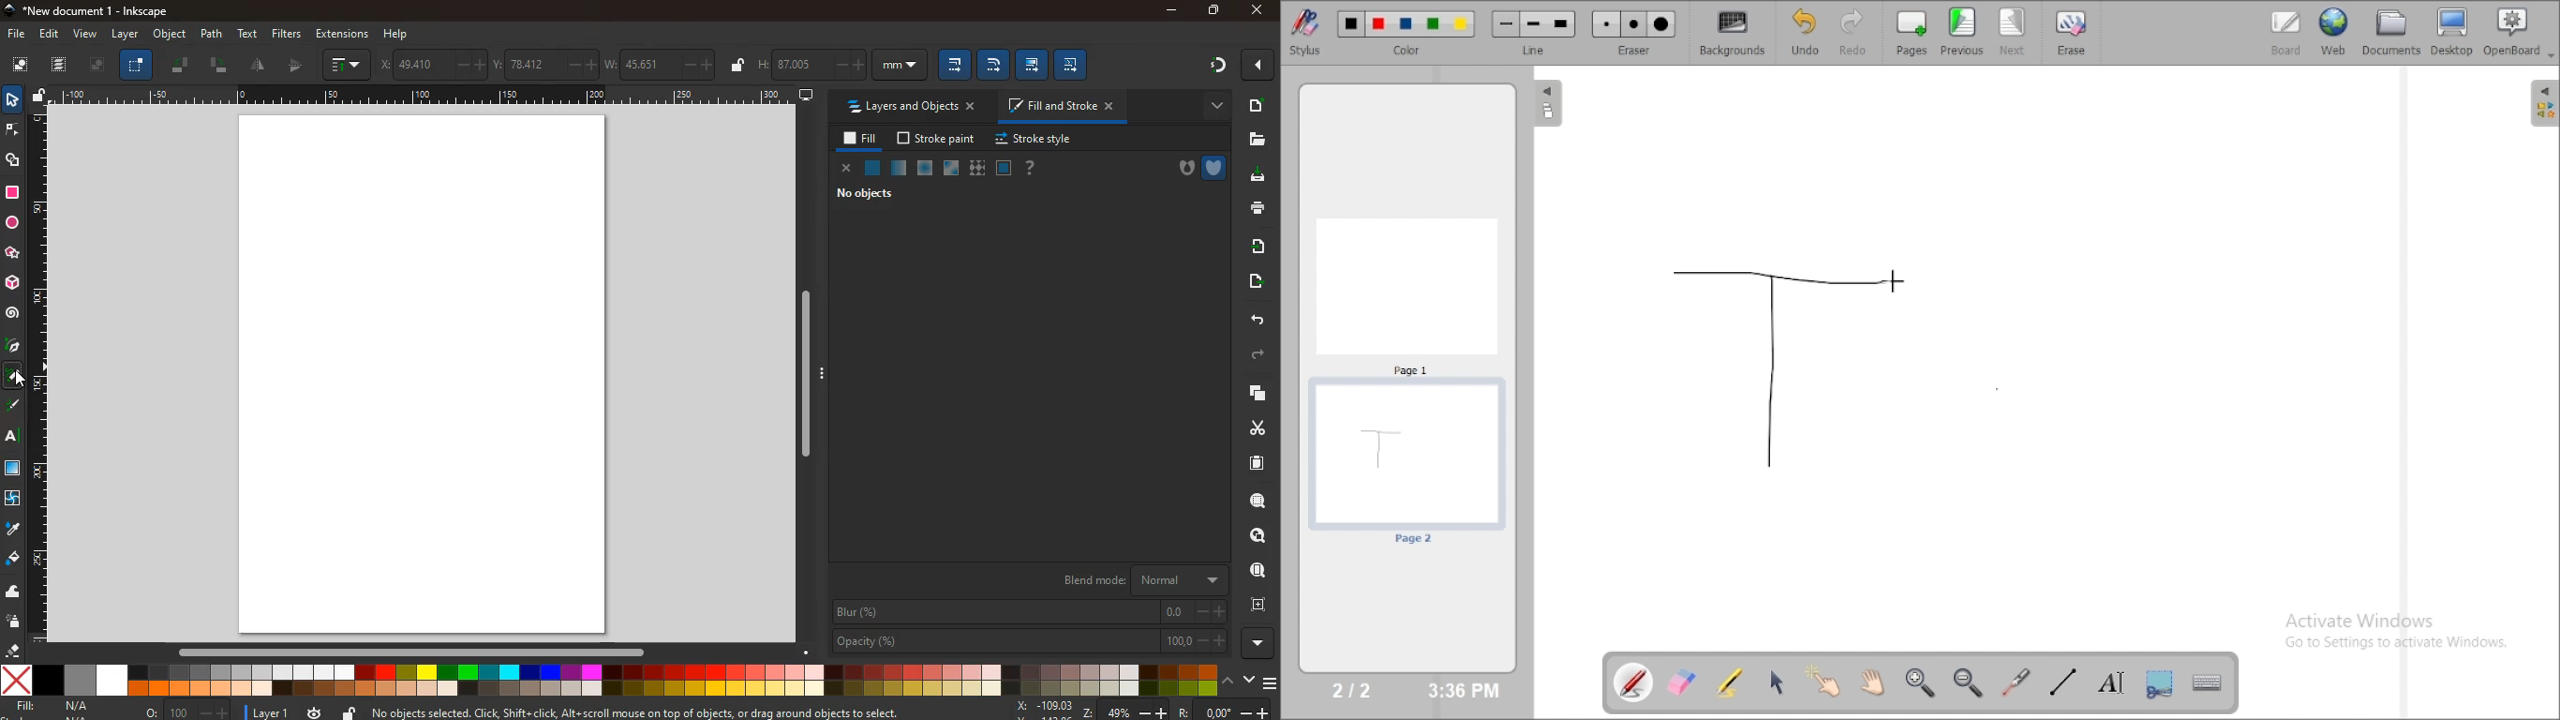 The image size is (2576, 728). What do you see at coordinates (11, 98) in the screenshot?
I see `select` at bounding box center [11, 98].